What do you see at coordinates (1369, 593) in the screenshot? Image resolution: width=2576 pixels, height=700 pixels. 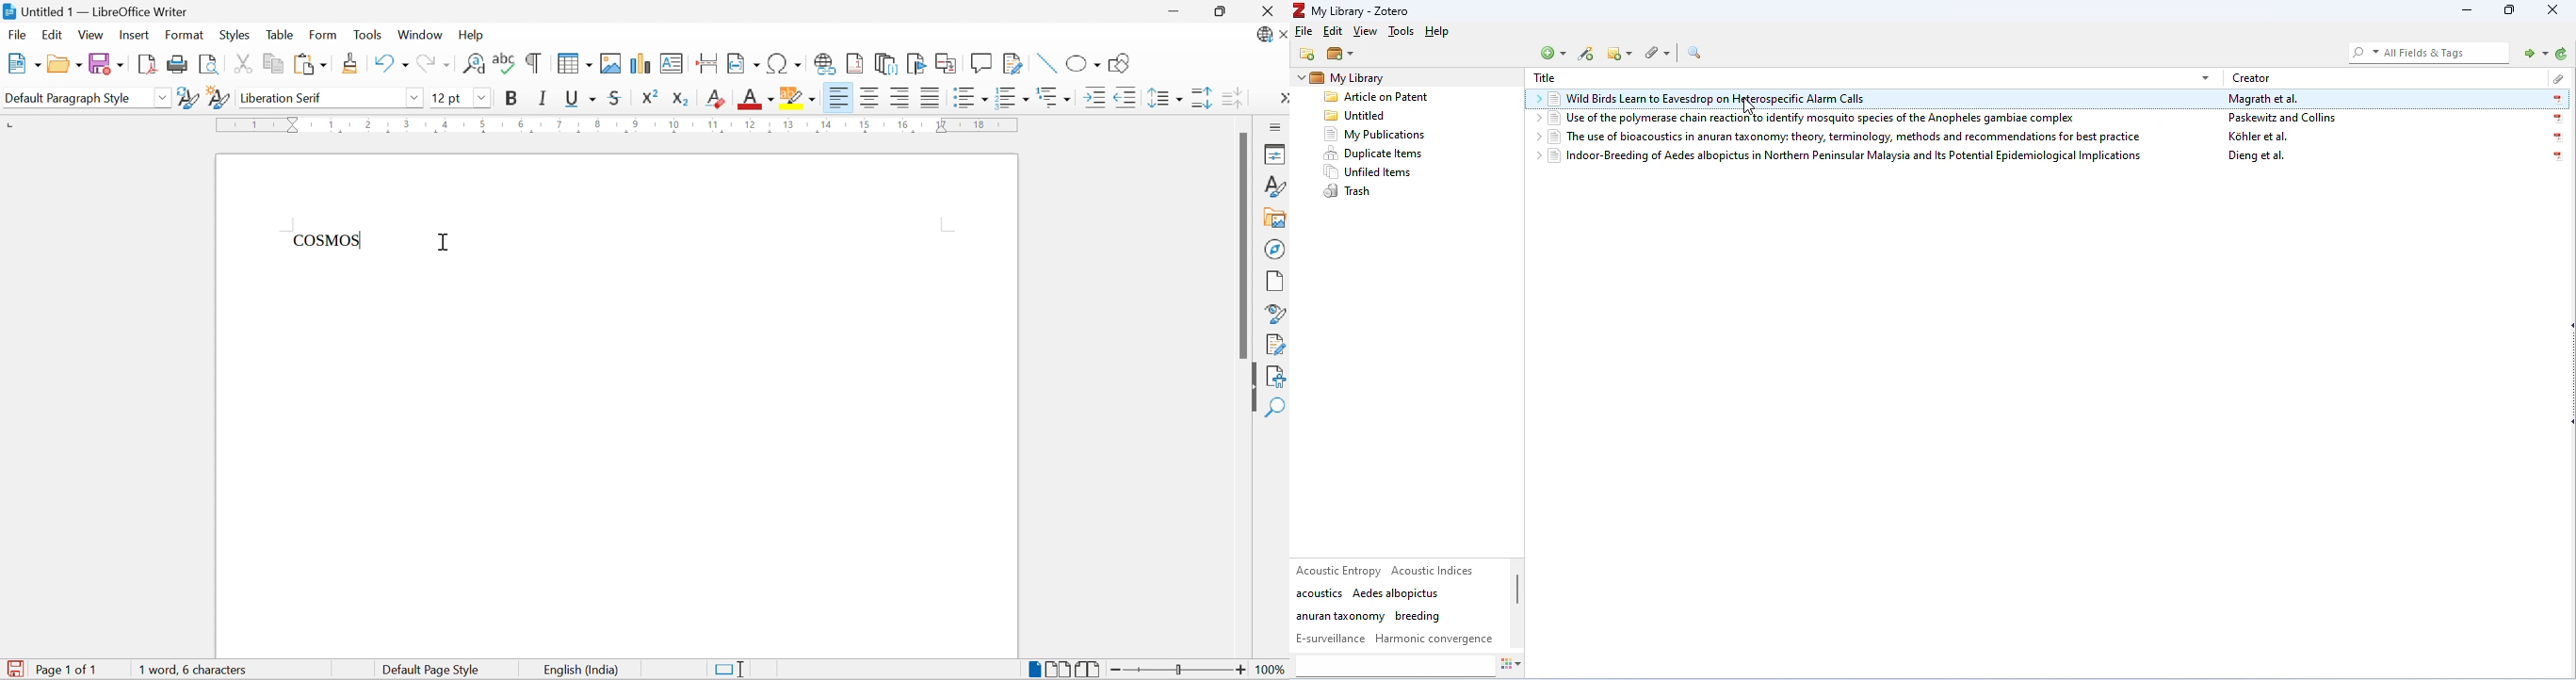 I see `acoustics Aedes albopictus` at bounding box center [1369, 593].